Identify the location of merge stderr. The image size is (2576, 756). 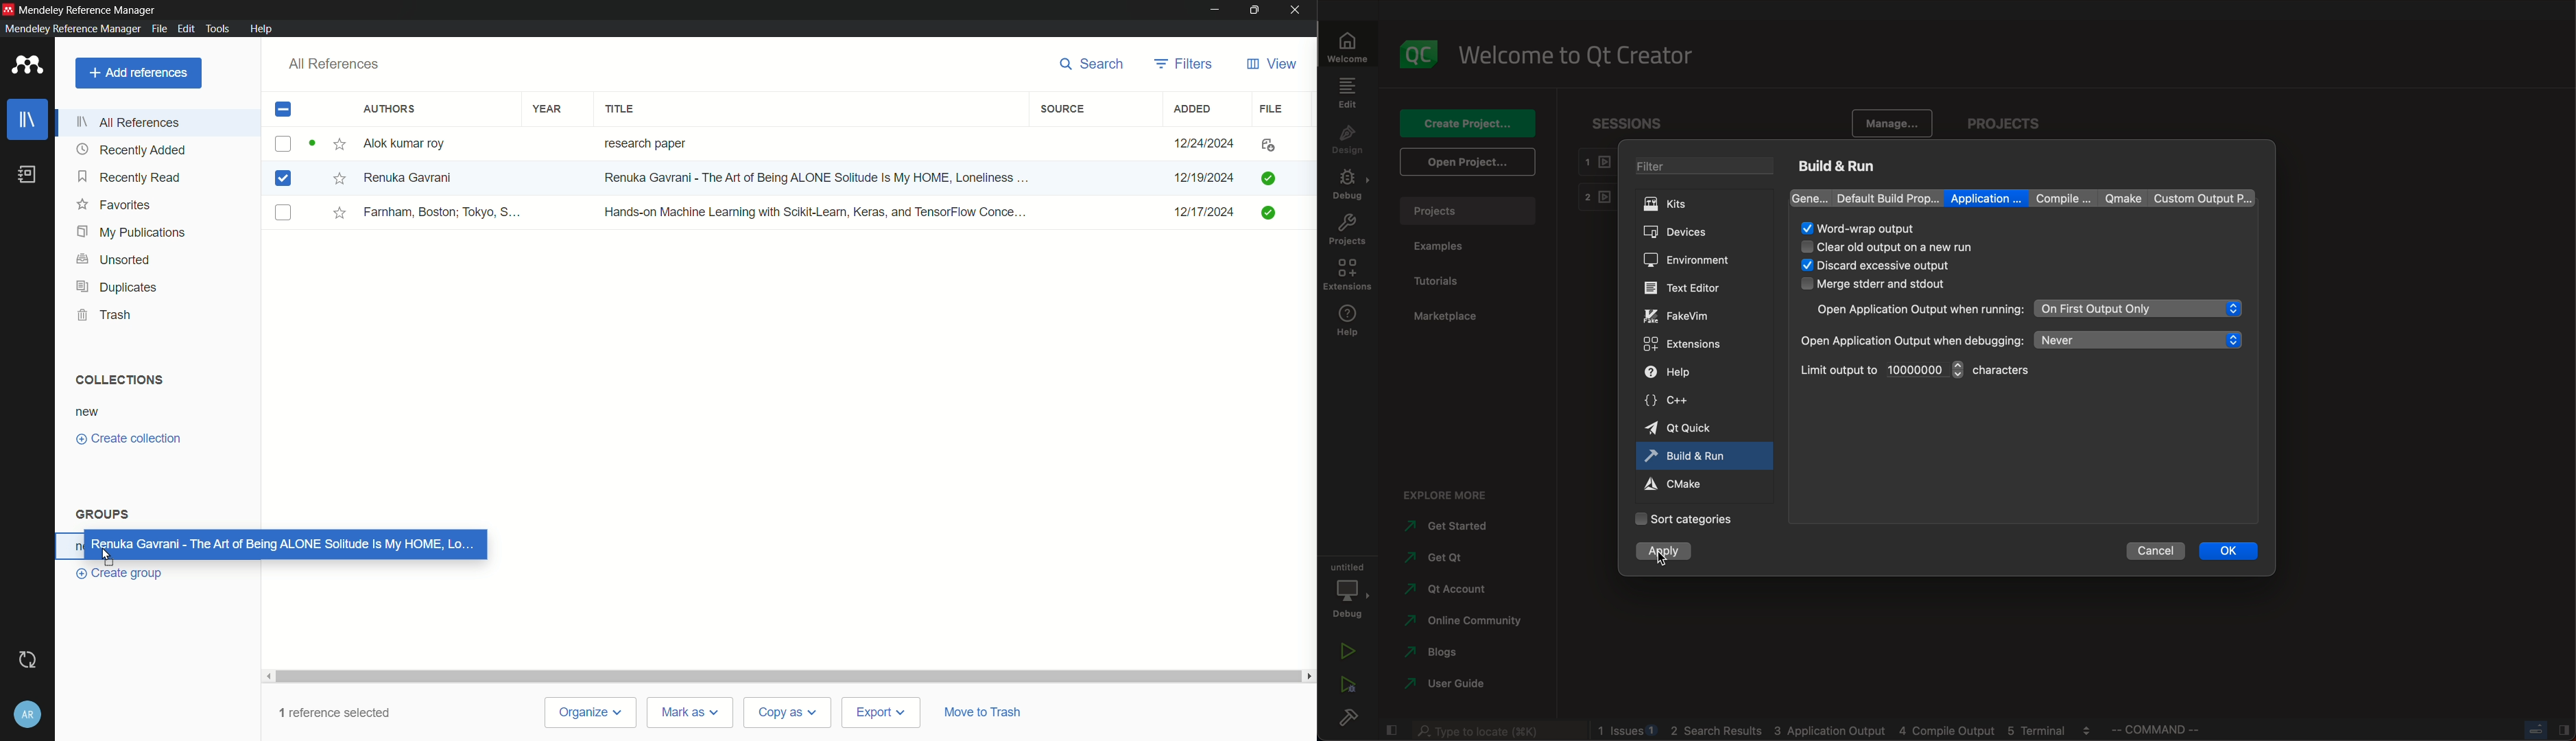
(1885, 285).